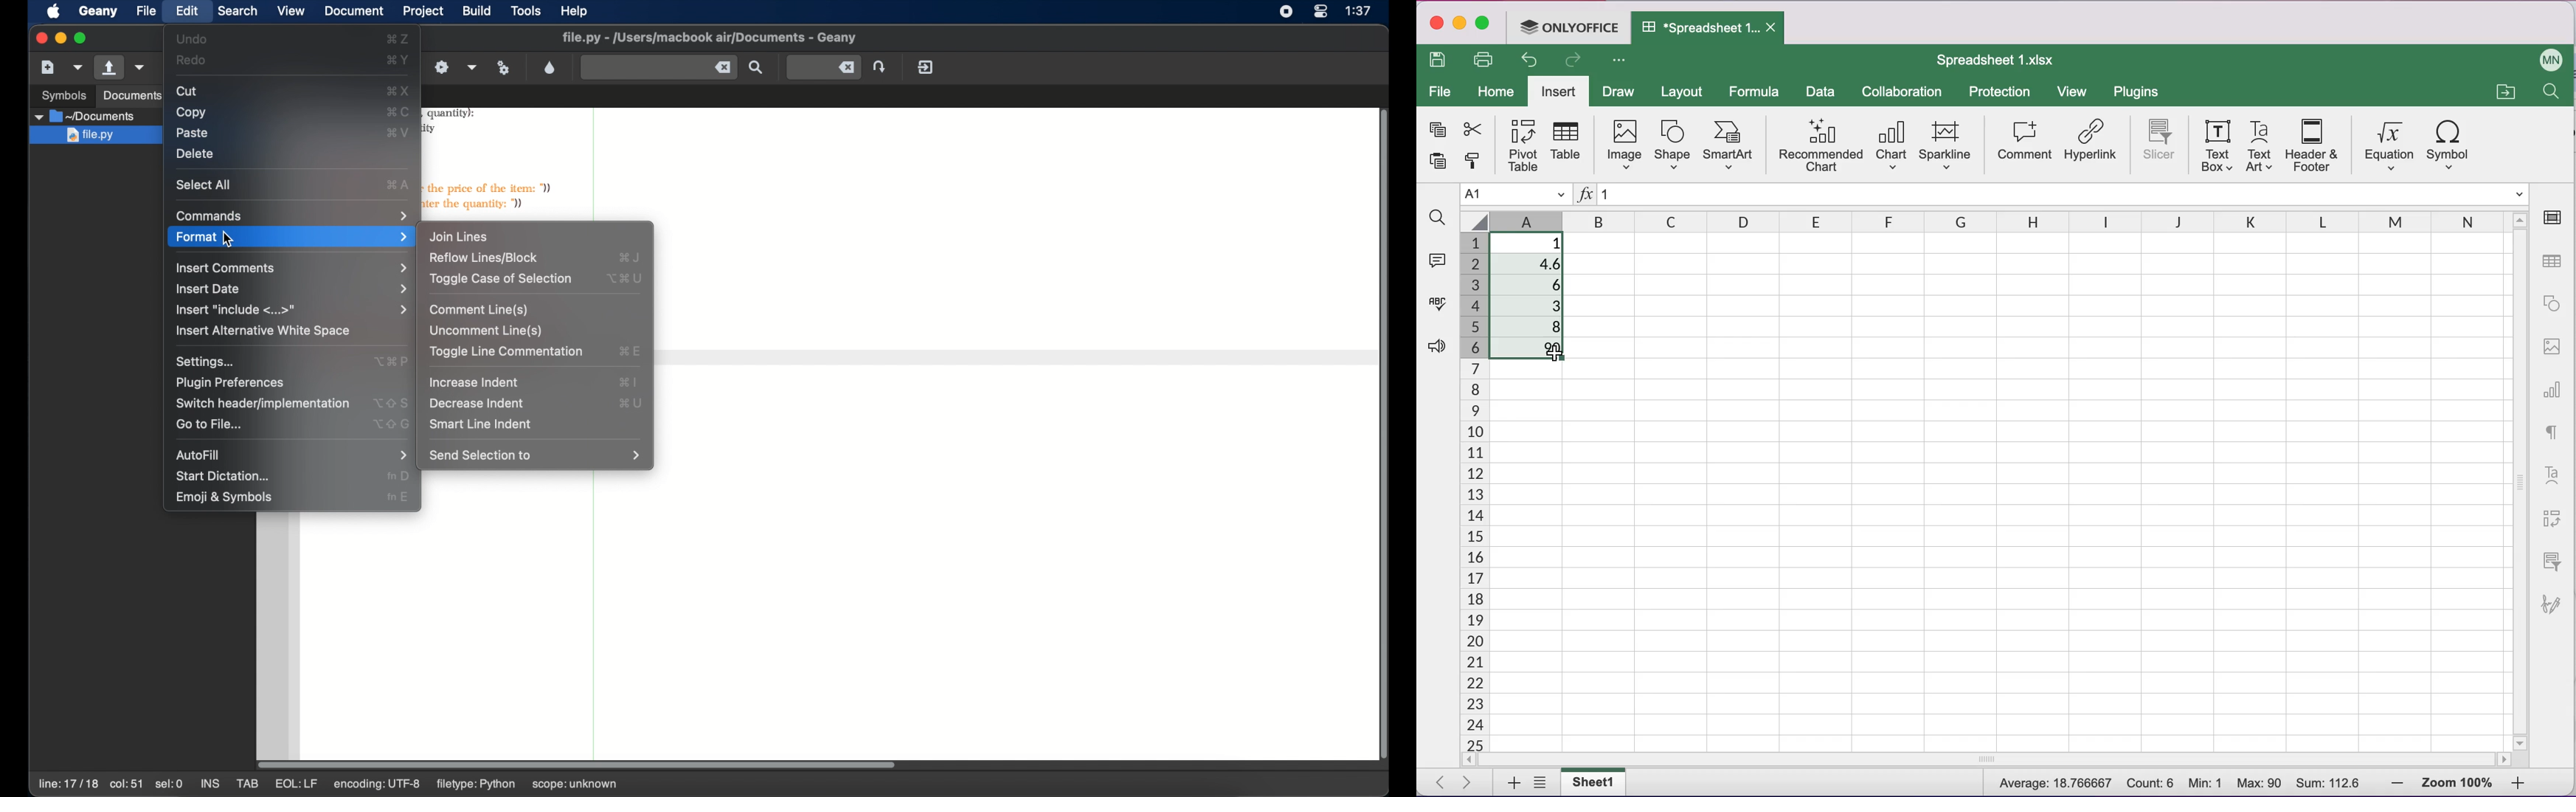 Image resolution: width=2576 pixels, height=812 pixels. What do you see at coordinates (1947, 145) in the screenshot?
I see `sparkline` at bounding box center [1947, 145].